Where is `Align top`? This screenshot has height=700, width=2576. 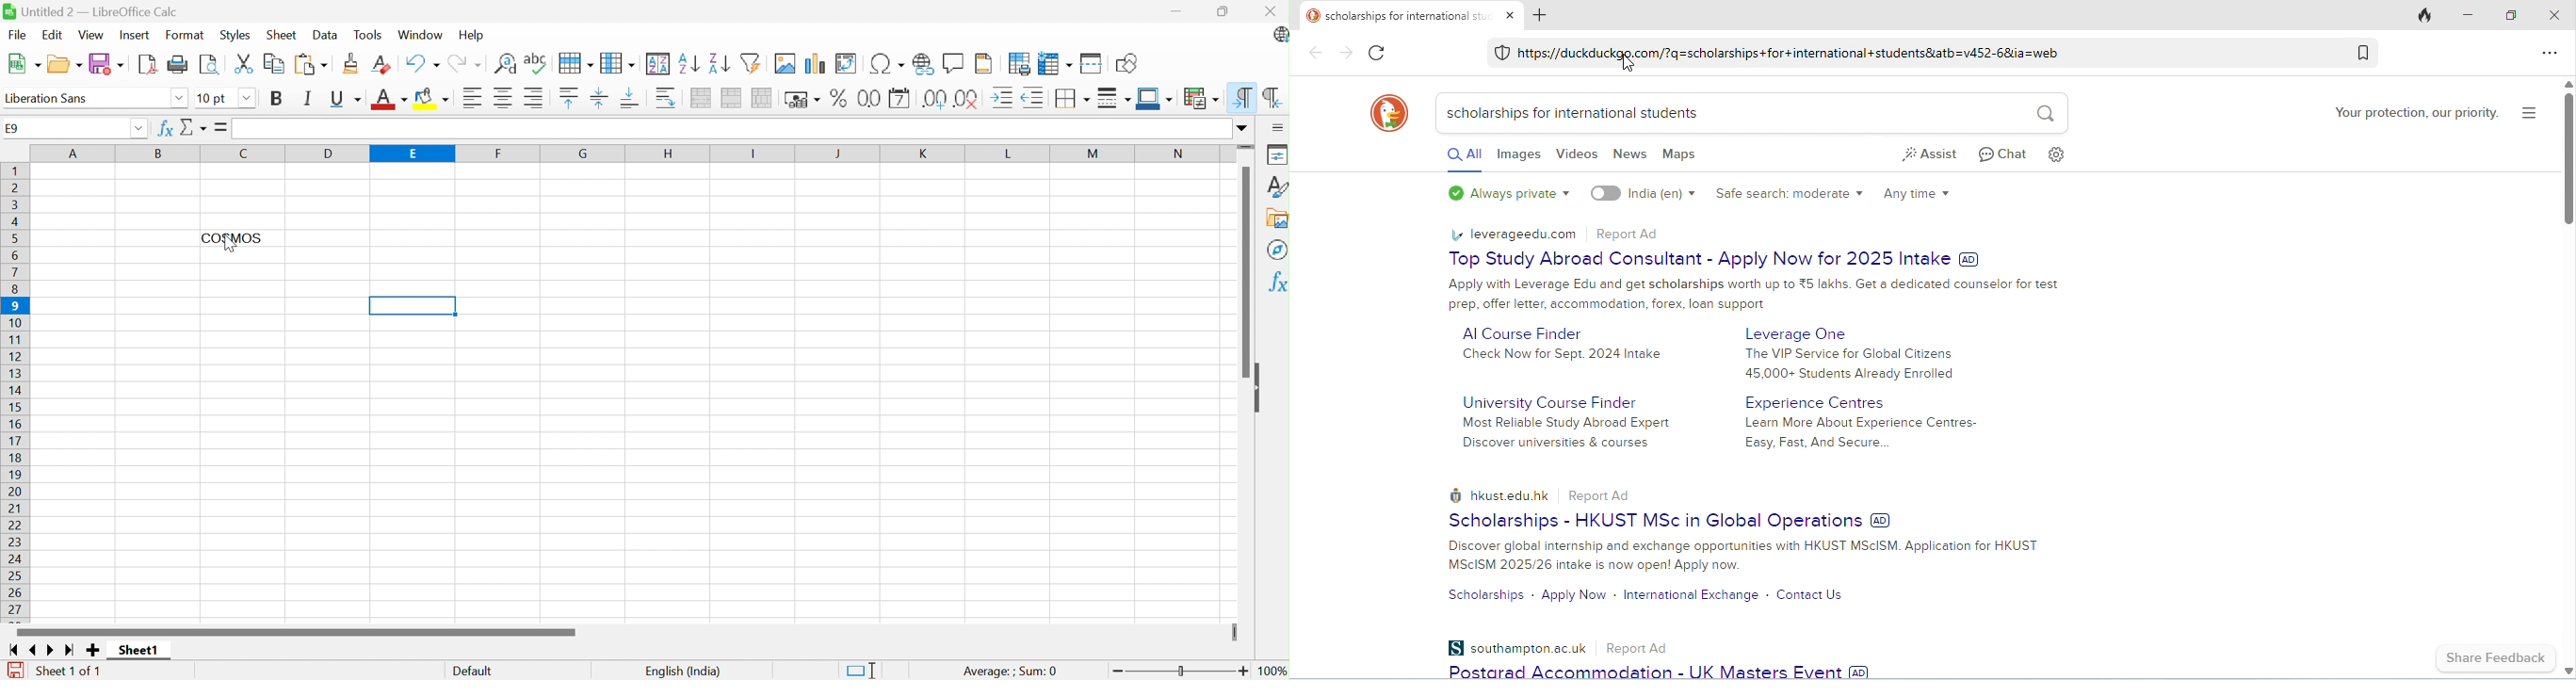
Align top is located at coordinates (570, 98).